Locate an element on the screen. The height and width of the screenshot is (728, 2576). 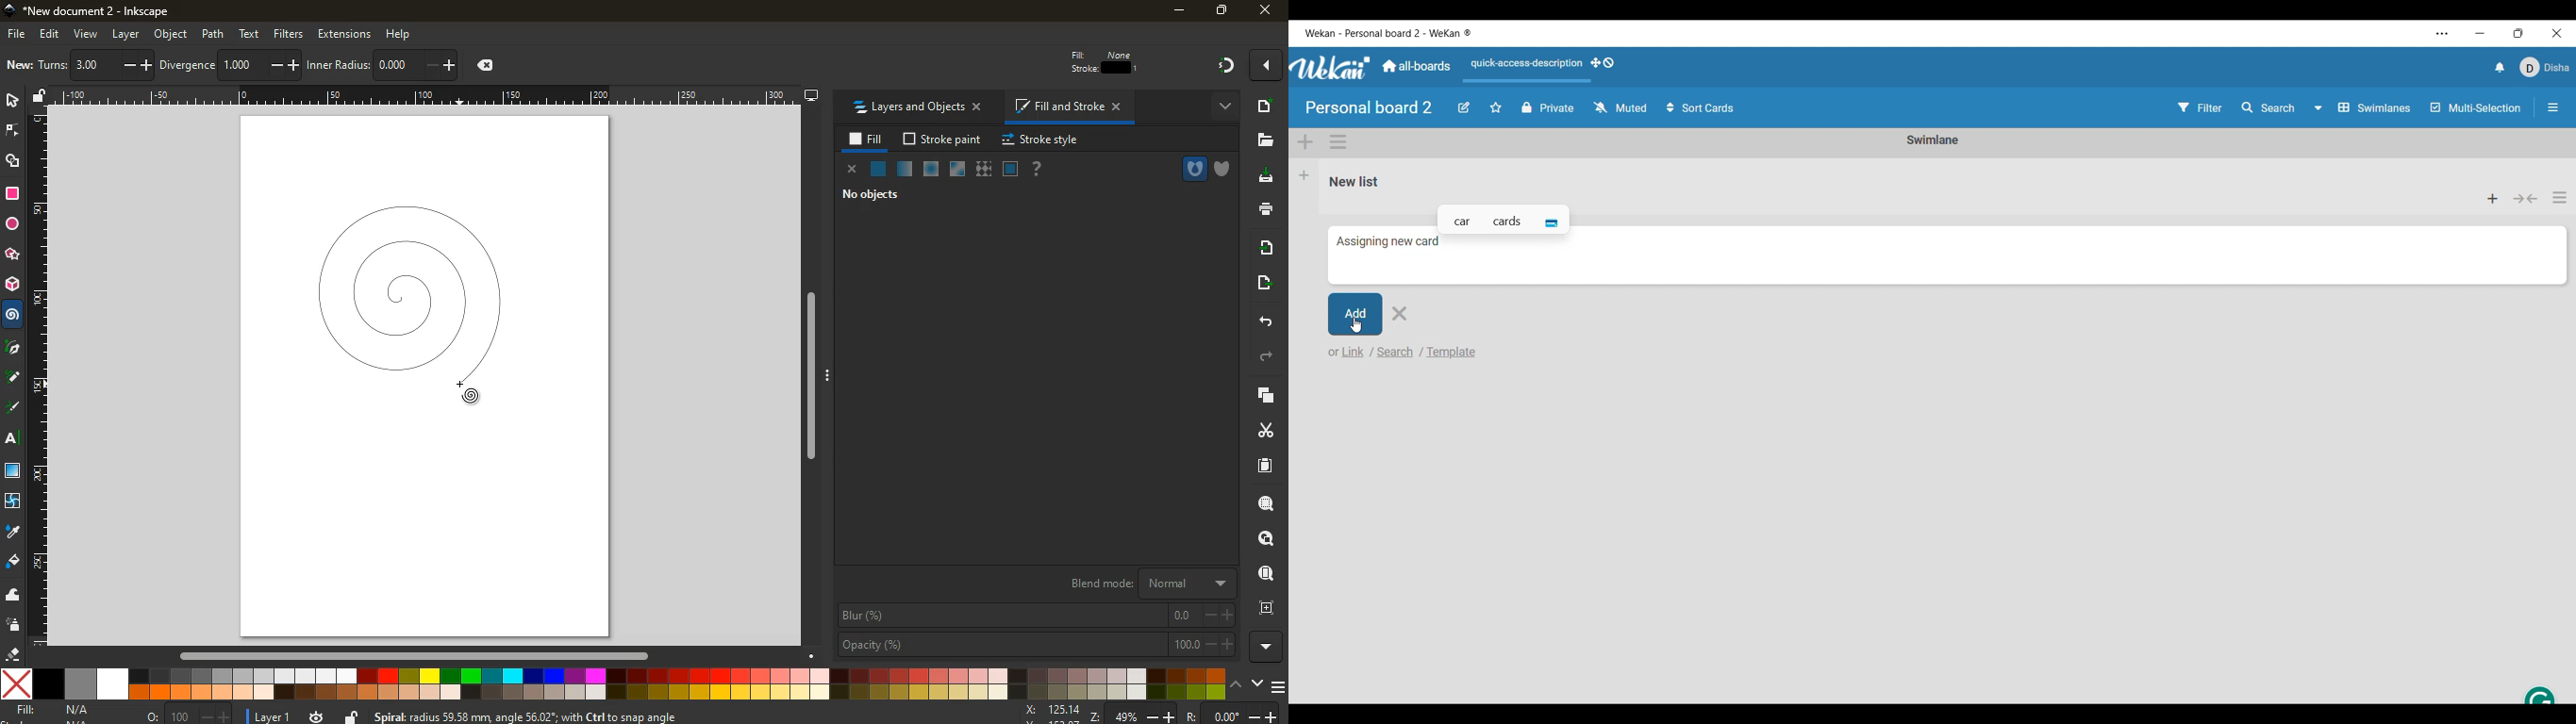
ice is located at coordinates (927, 170).